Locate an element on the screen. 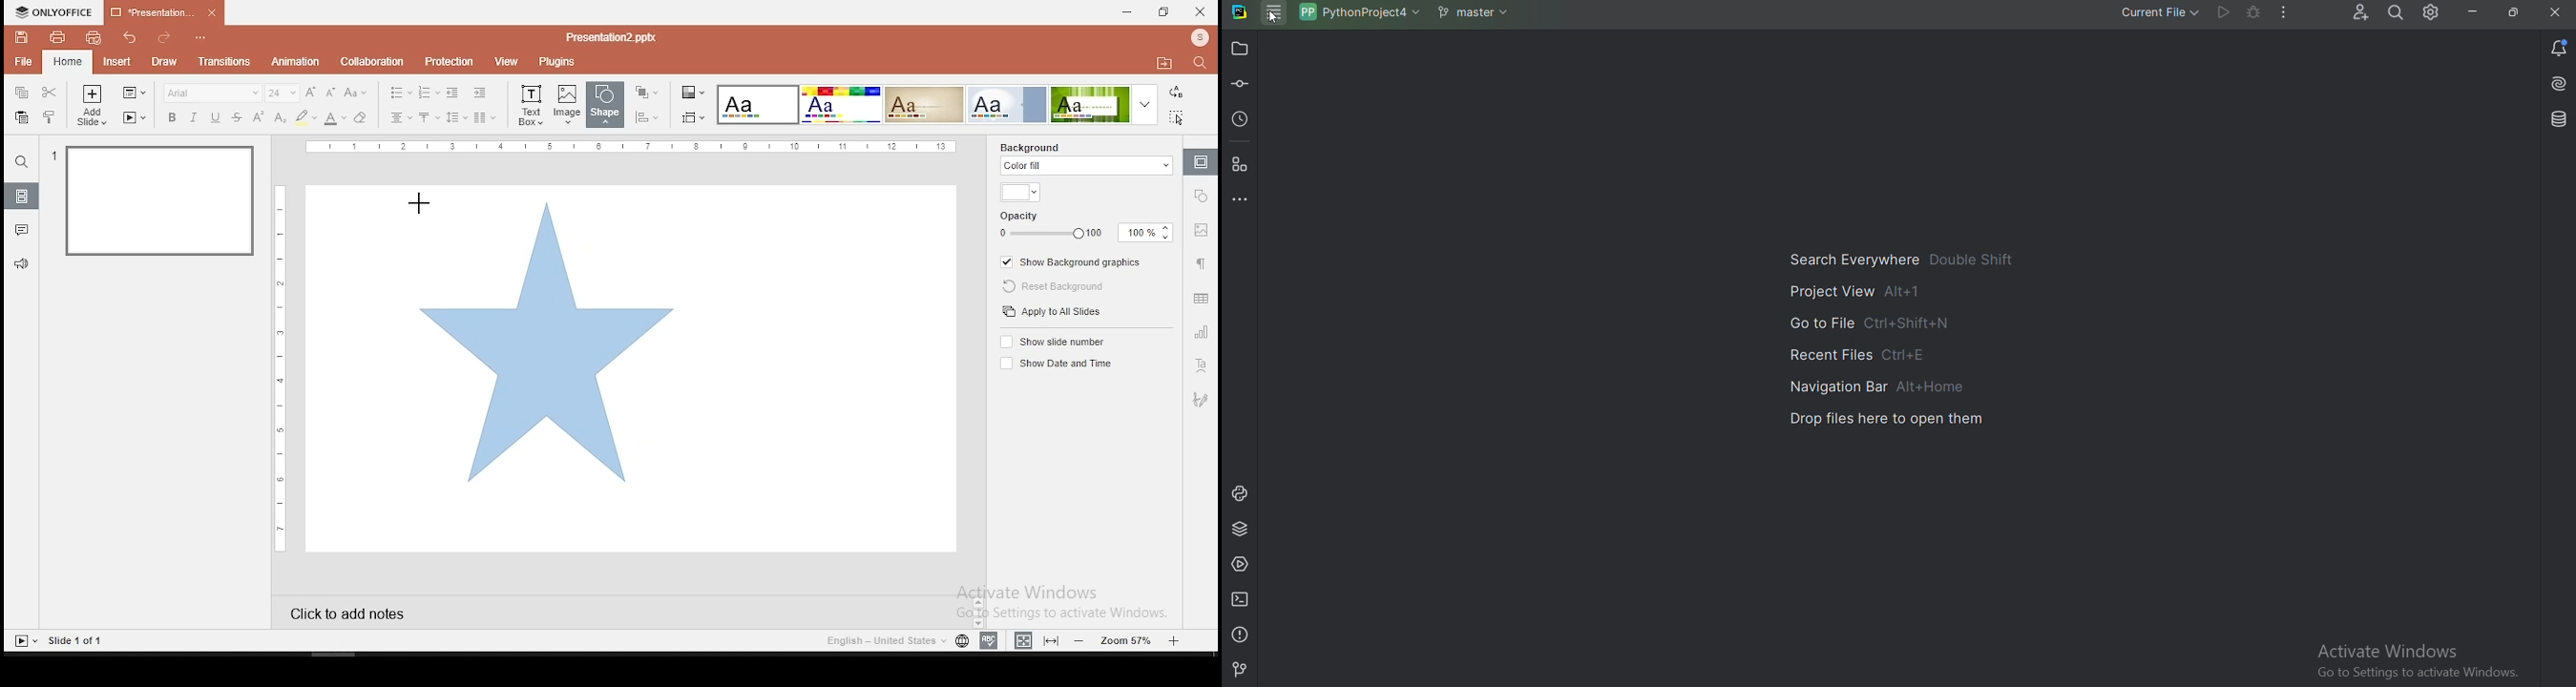 The height and width of the screenshot is (700, 2576). horizontal alignment is located at coordinates (401, 118).